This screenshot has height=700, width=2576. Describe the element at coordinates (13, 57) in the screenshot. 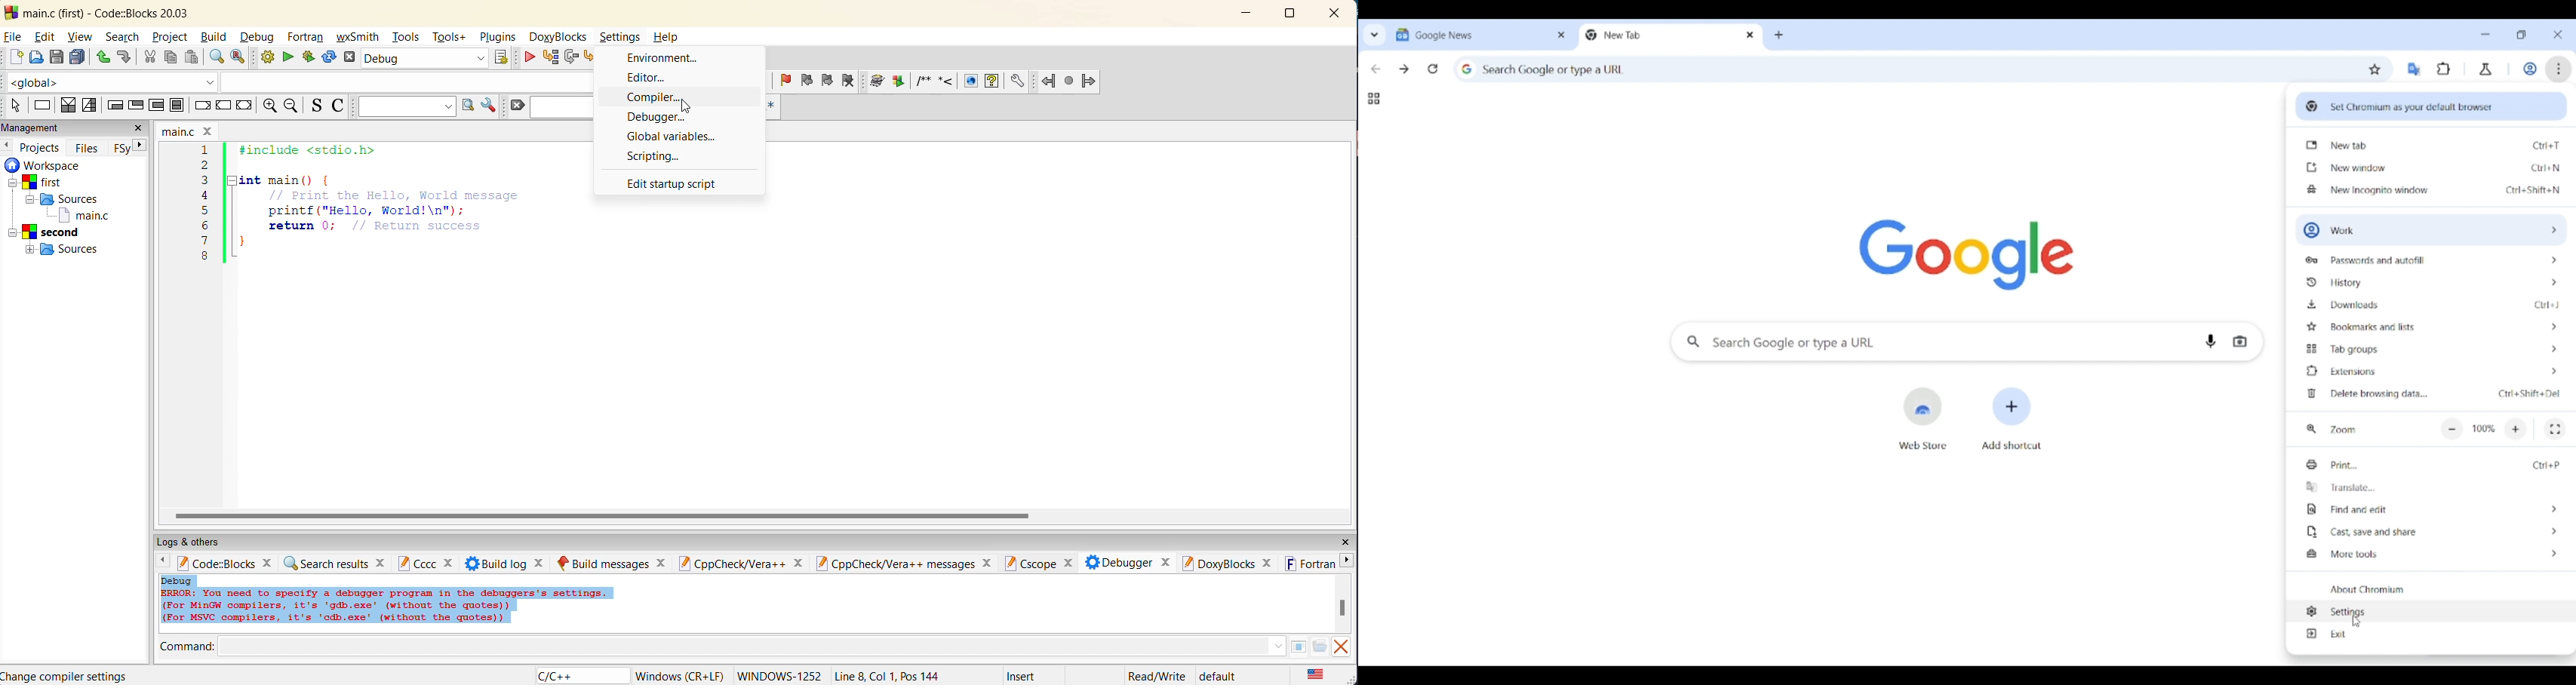

I see `new` at that location.